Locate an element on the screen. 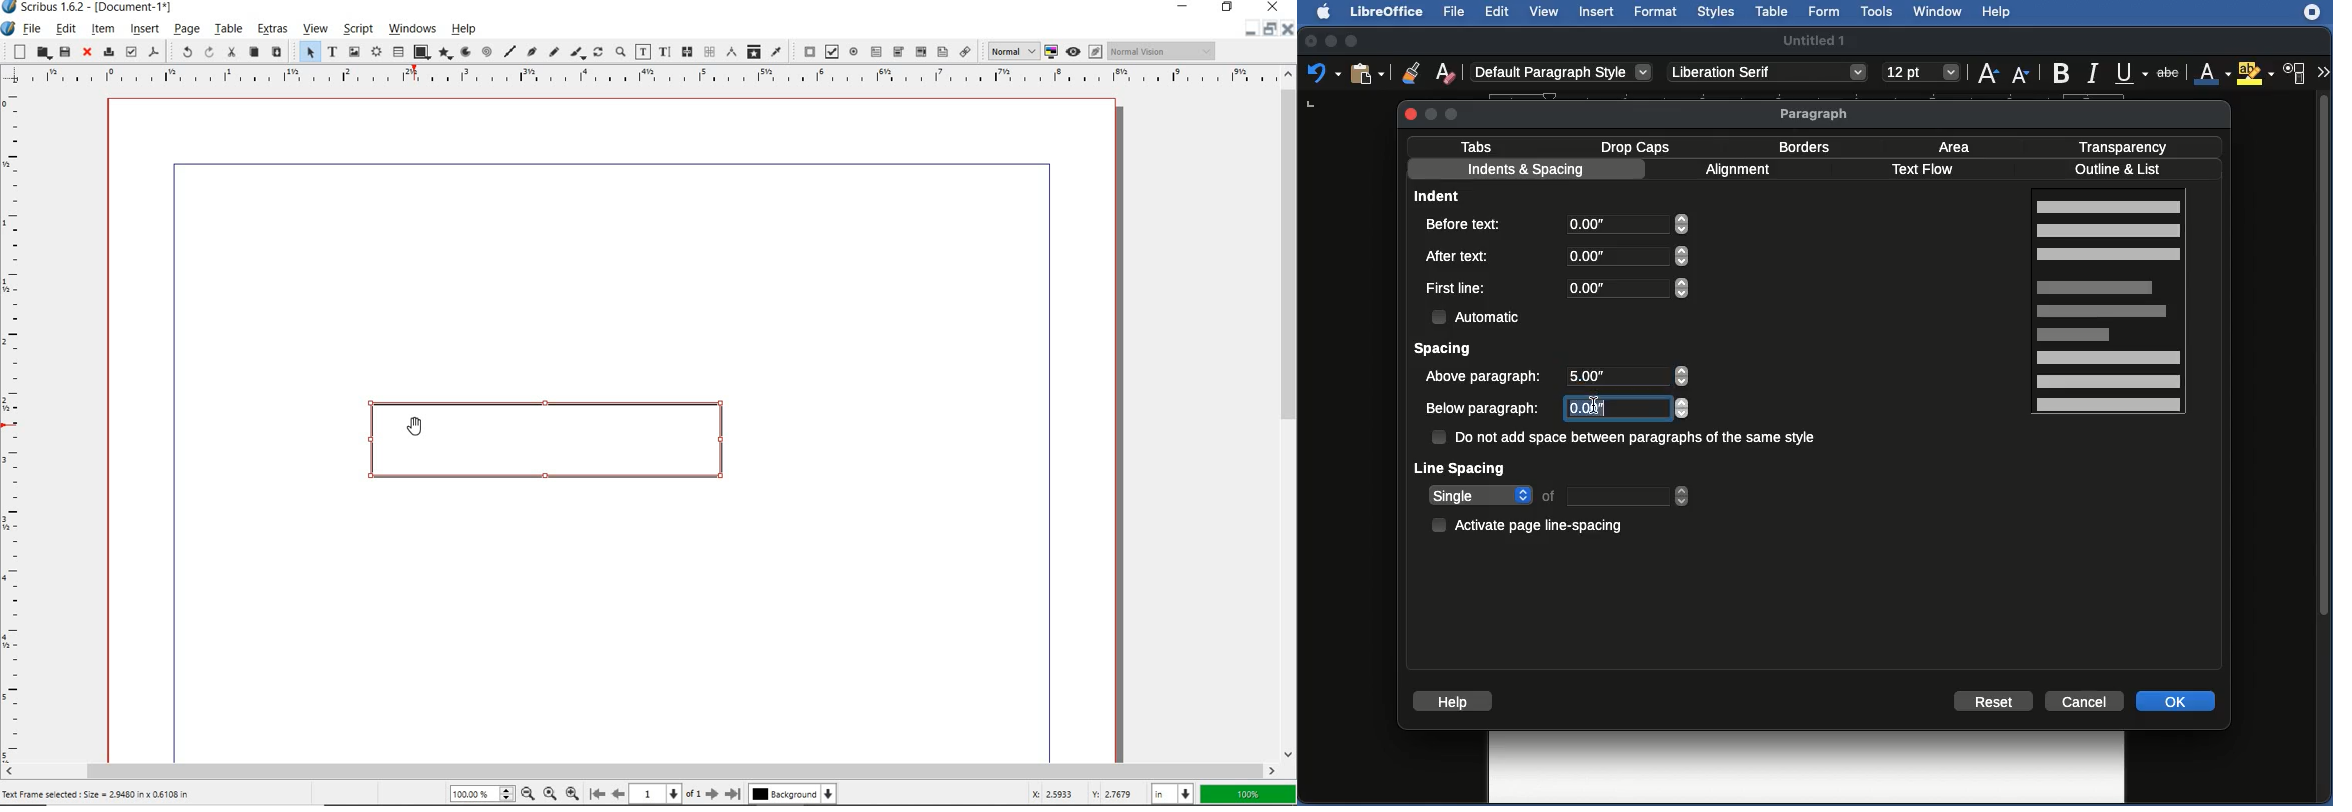 The image size is (2352, 812). save is located at coordinates (64, 52).